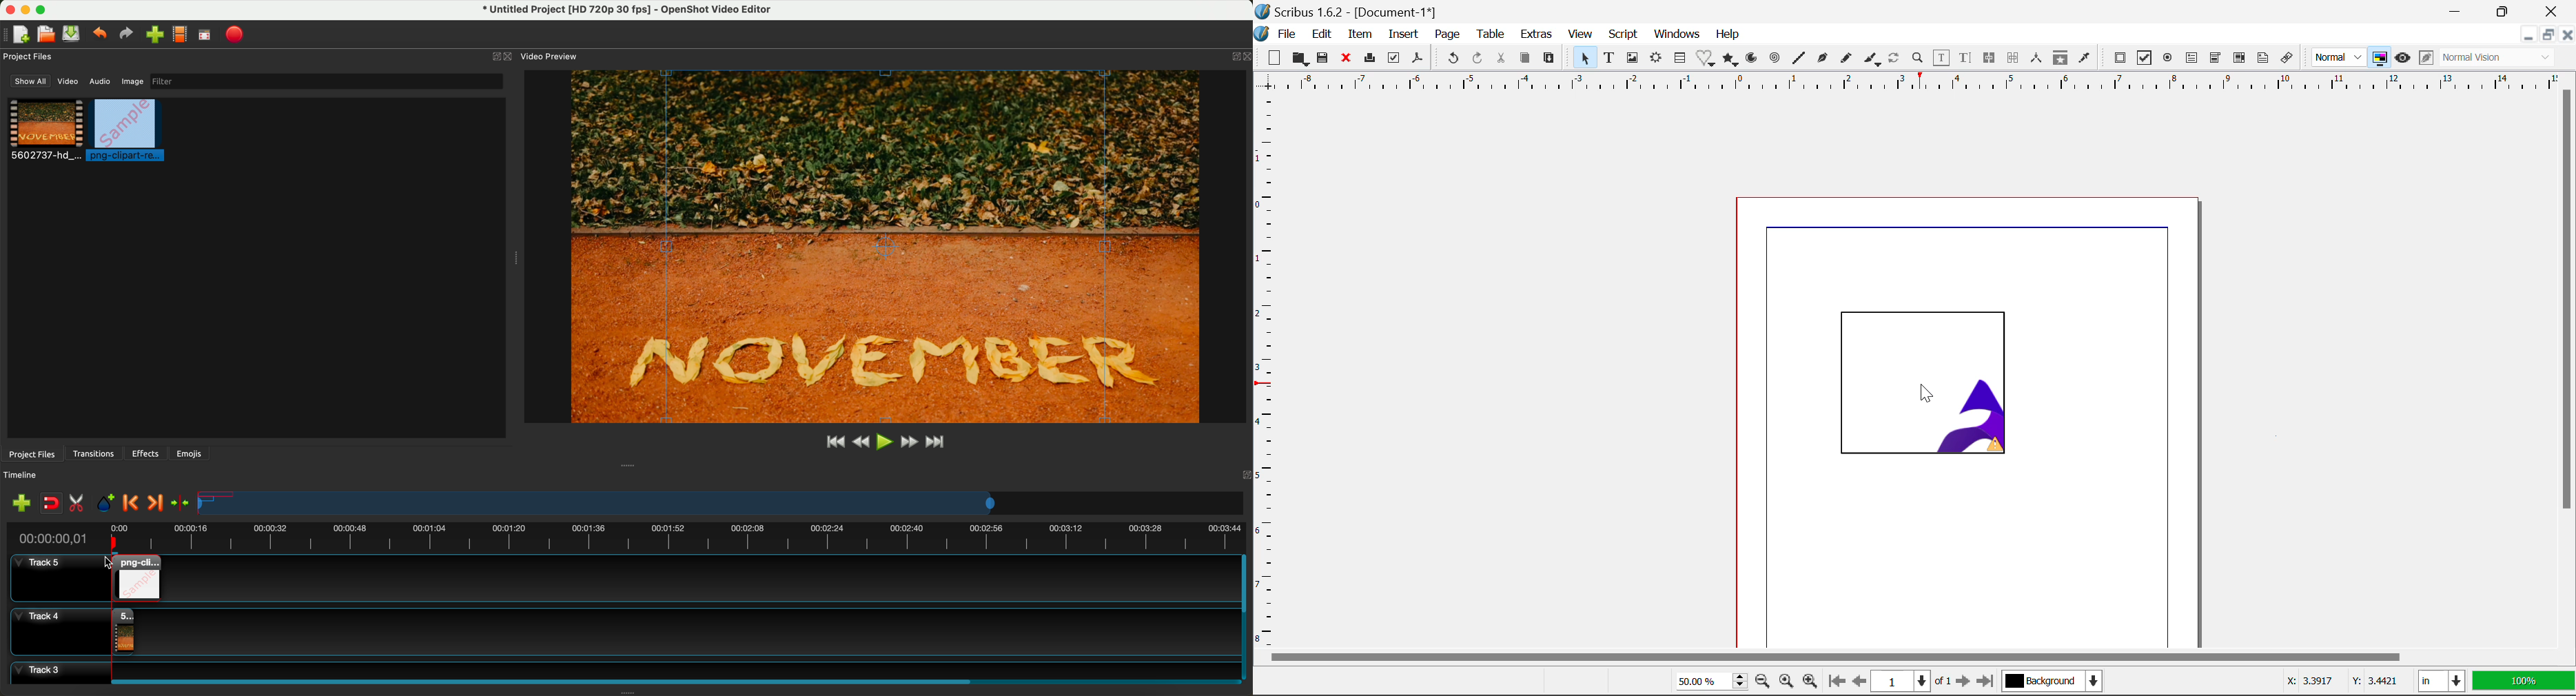  Describe the element at coordinates (2506, 11) in the screenshot. I see `Minimize` at that location.